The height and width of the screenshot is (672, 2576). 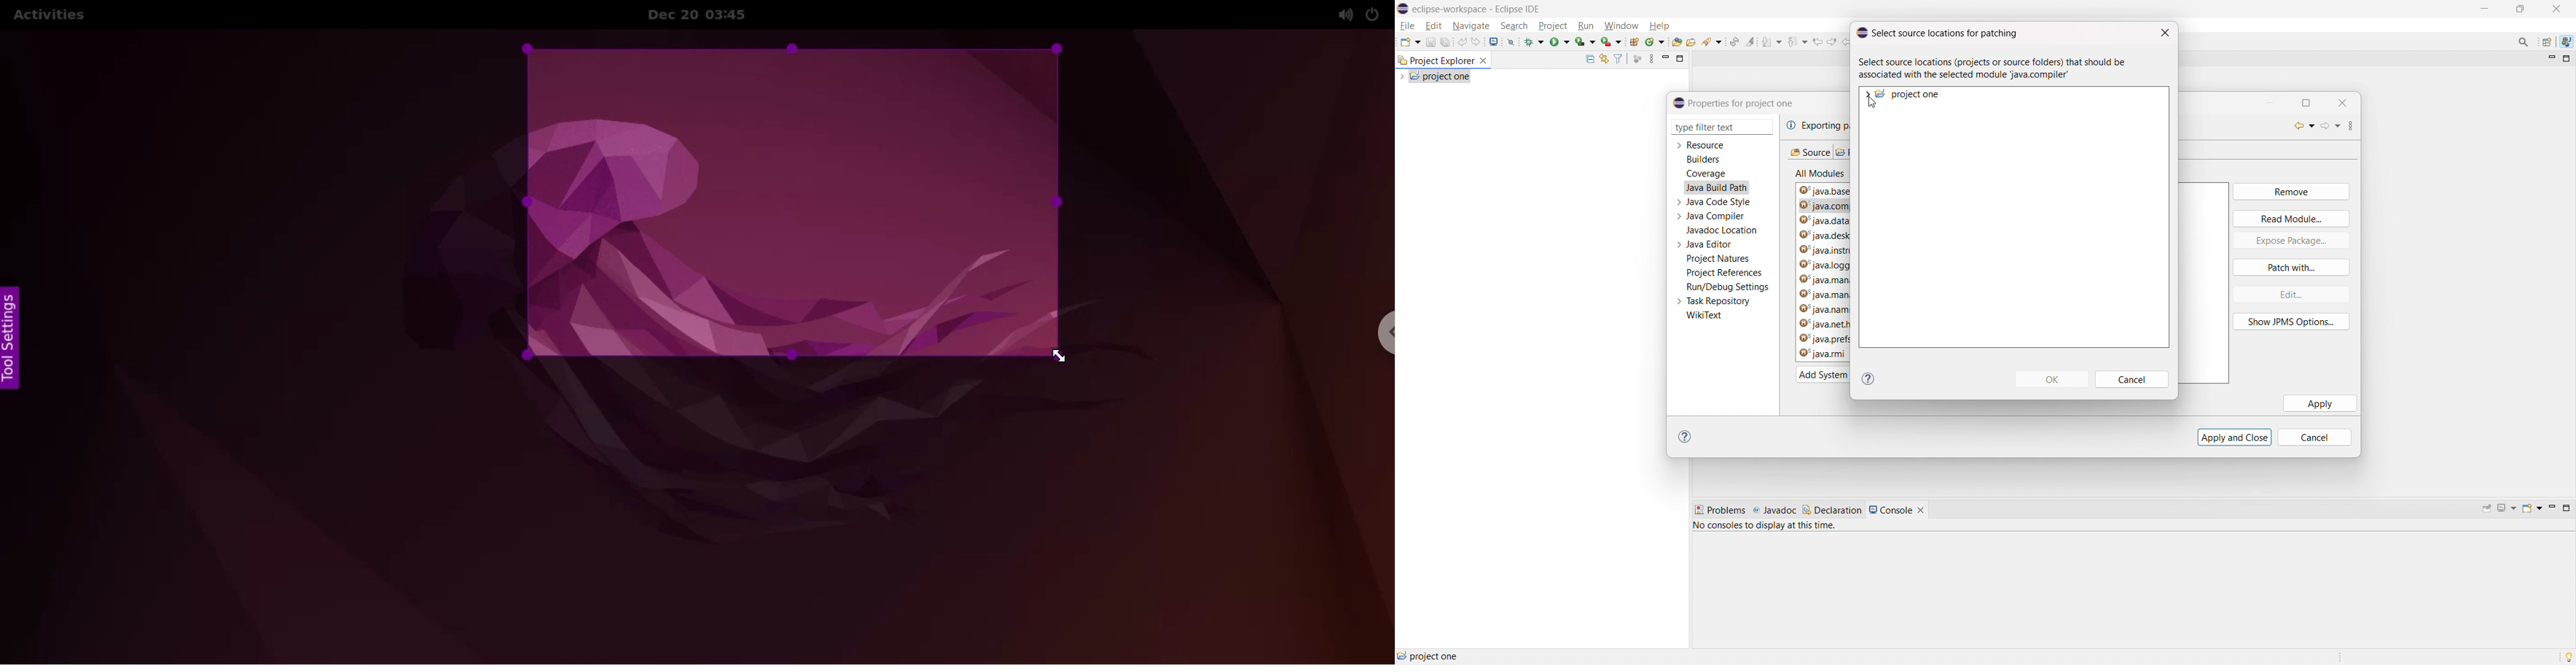 I want to click on help, so click(x=1688, y=437).